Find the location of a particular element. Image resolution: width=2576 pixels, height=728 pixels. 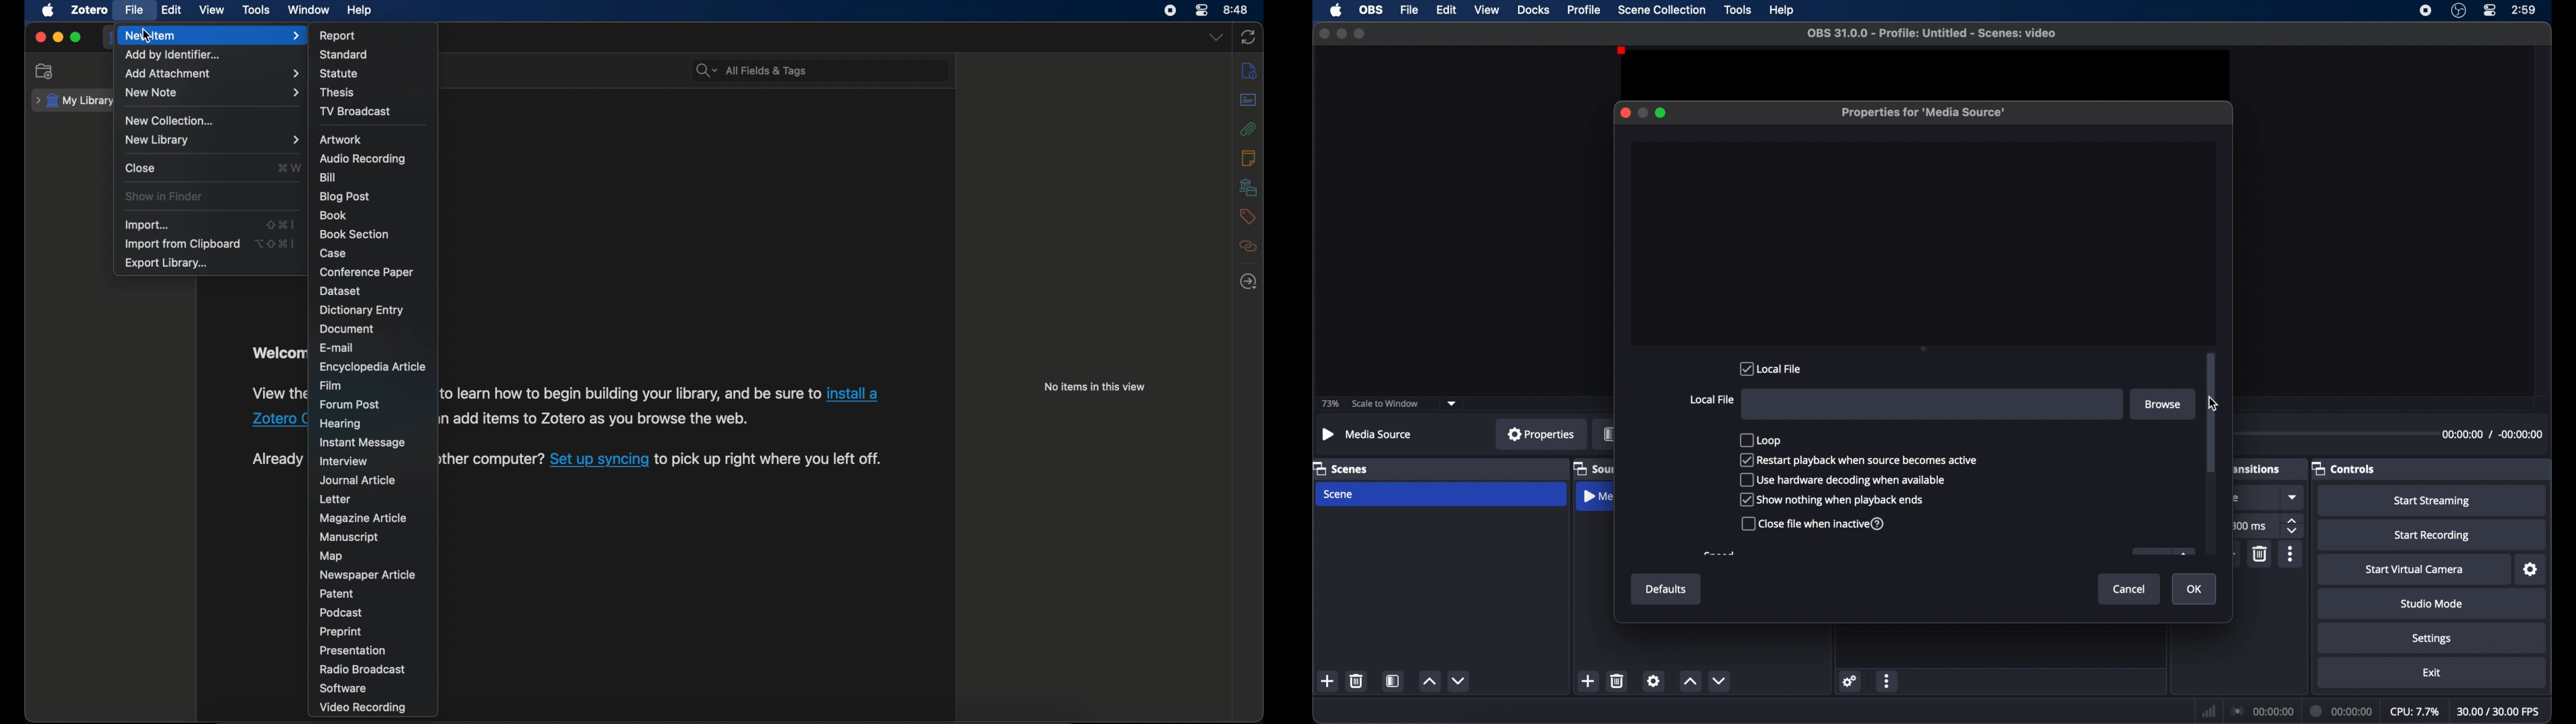

no source selected is located at coordinates (1370, 434).